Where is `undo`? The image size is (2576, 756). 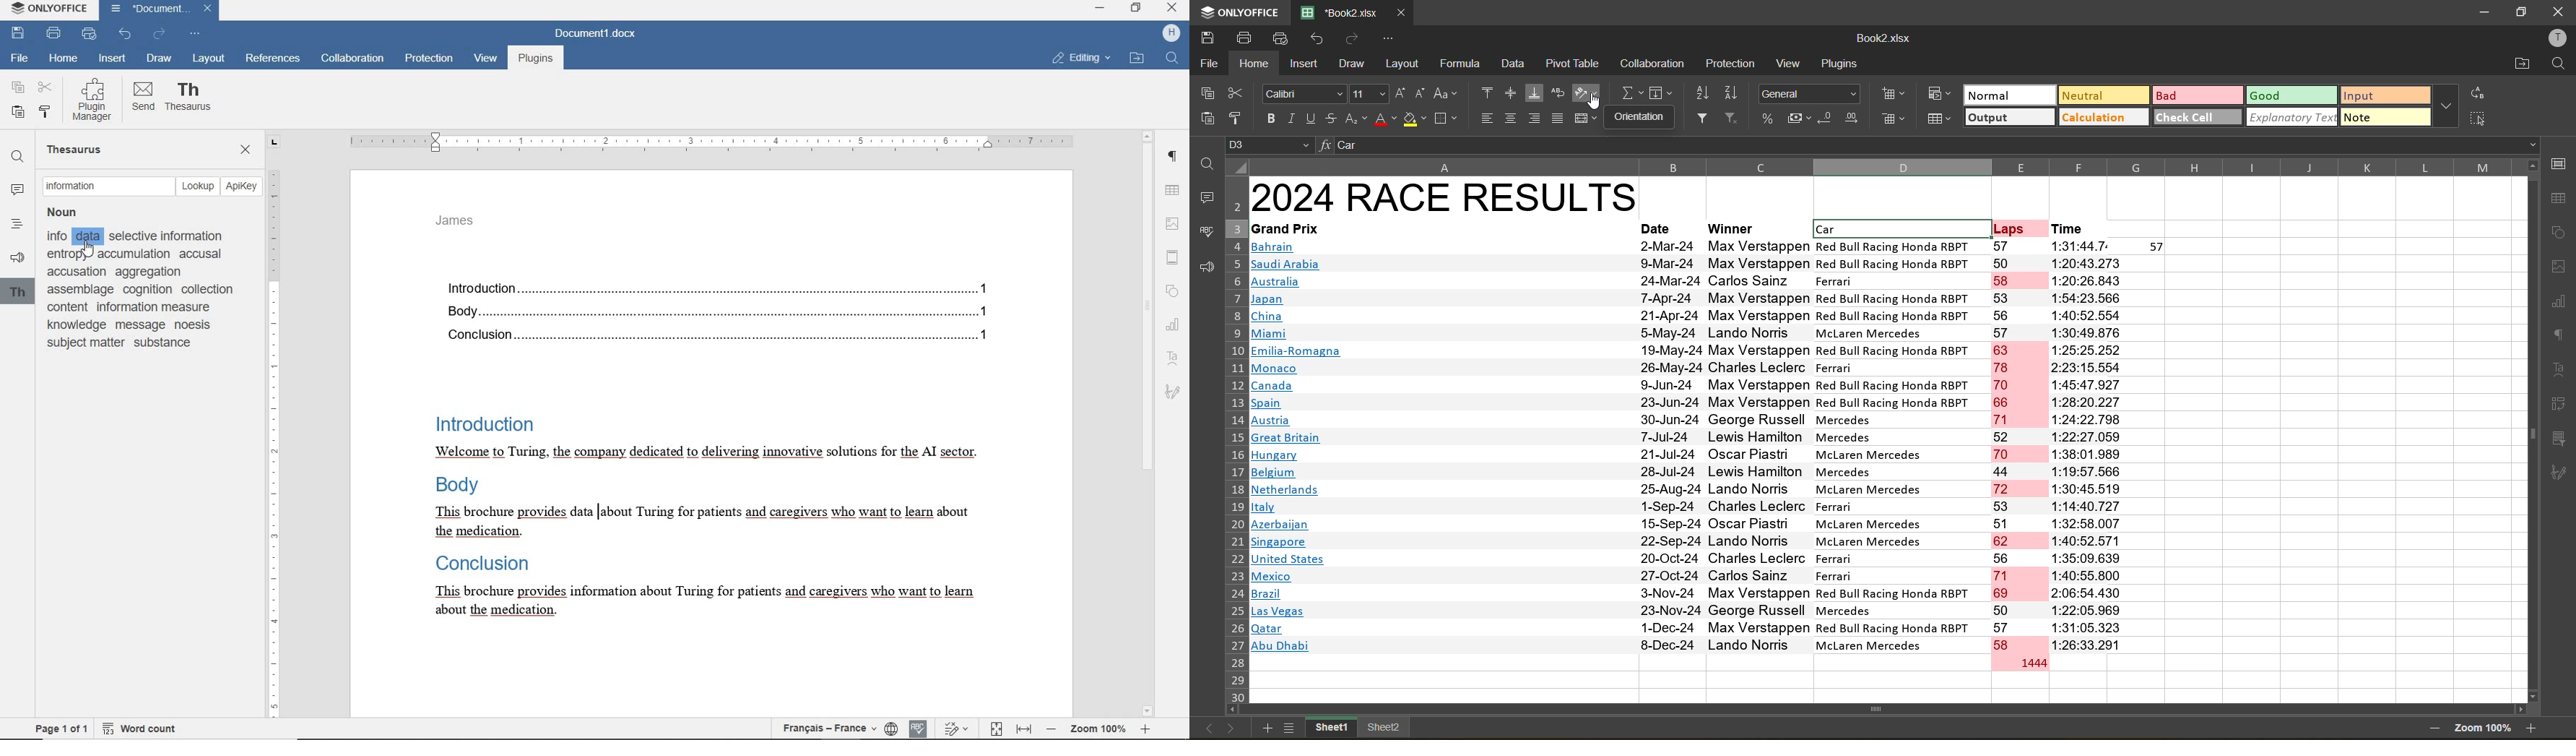 undo is located at coordinates (1319, 38).